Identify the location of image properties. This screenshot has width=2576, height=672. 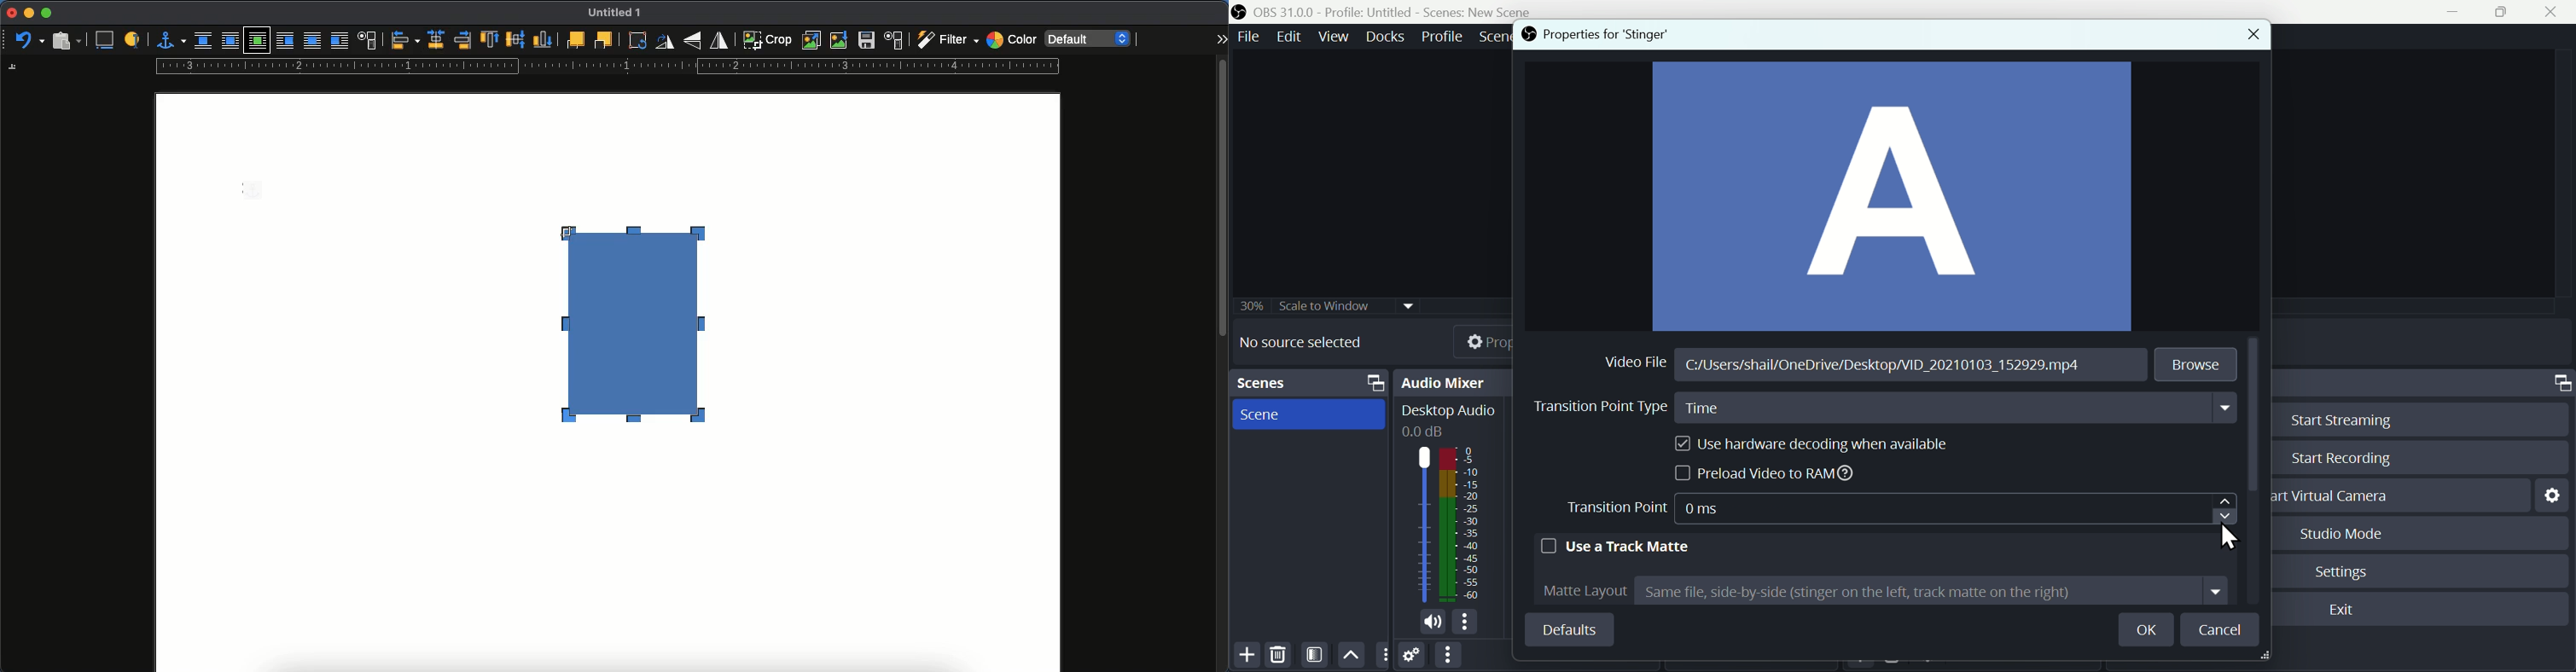
(894, 40).